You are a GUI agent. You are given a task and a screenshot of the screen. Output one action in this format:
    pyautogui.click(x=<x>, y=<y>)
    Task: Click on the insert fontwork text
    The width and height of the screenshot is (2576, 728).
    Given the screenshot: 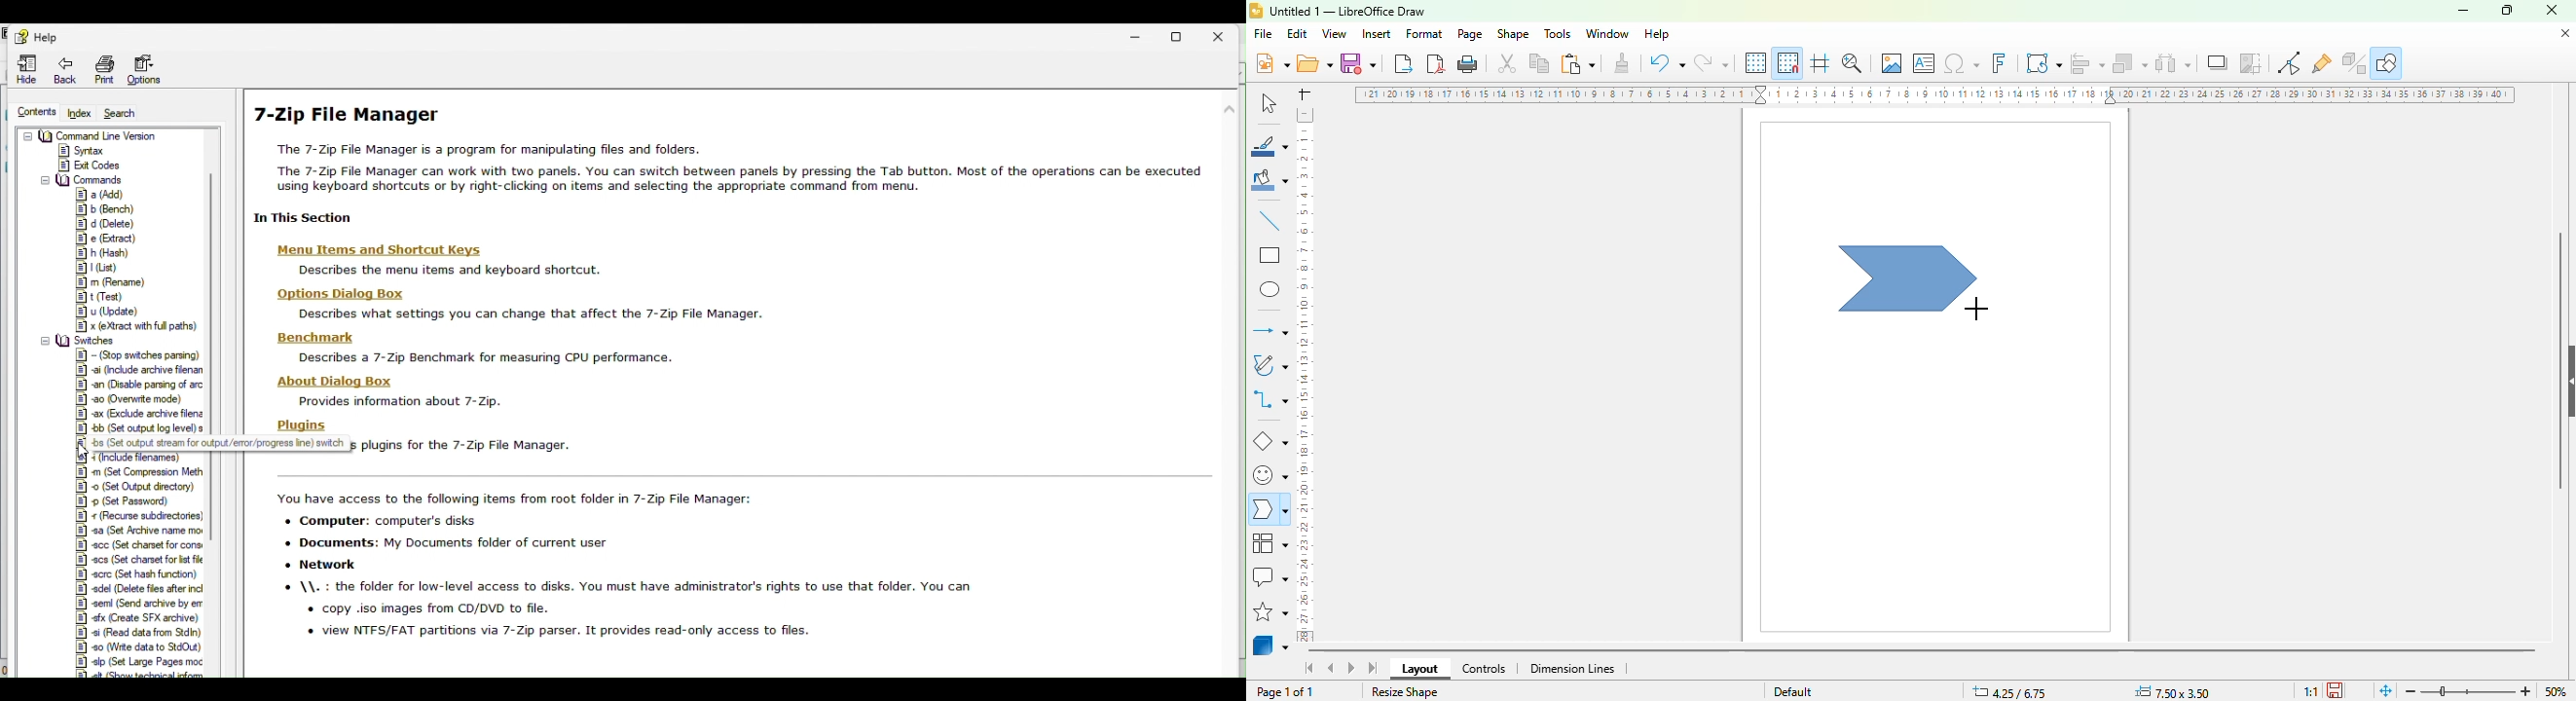 What is the action you would take?
    pyautogui.click(x=1999, y=62)
    